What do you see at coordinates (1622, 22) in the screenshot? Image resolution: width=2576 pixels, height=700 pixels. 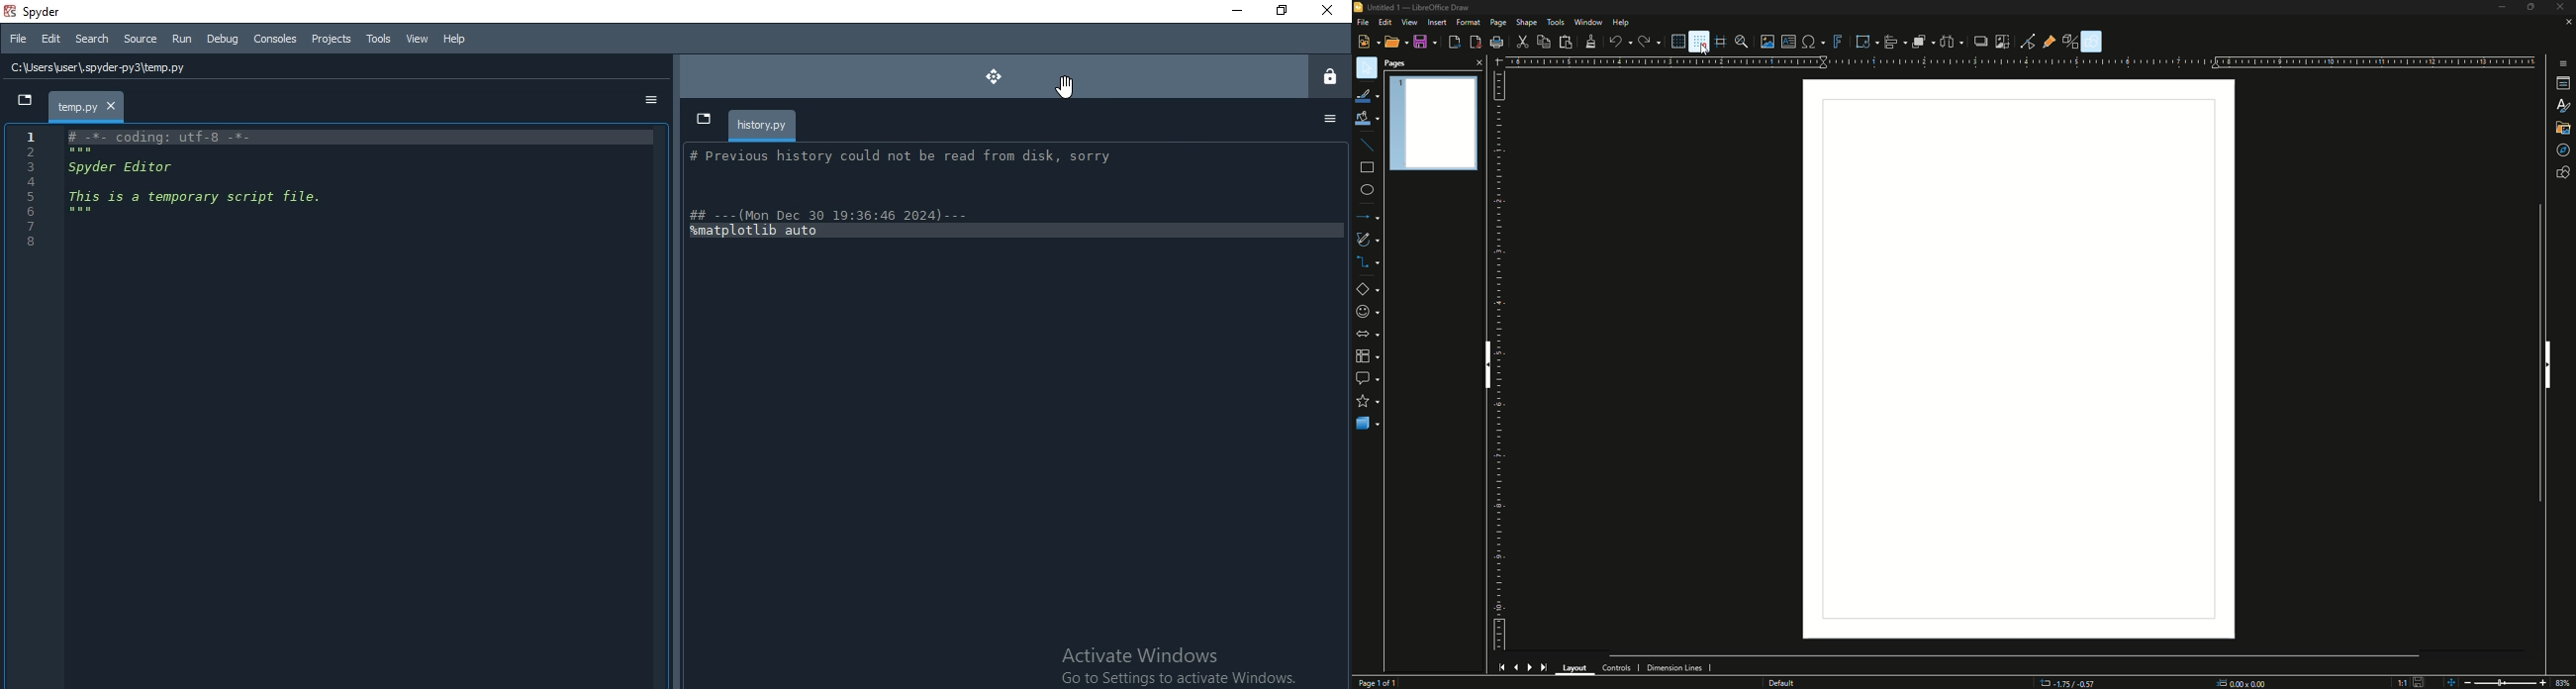 I see `Help` at bounding box center [1622, 22].